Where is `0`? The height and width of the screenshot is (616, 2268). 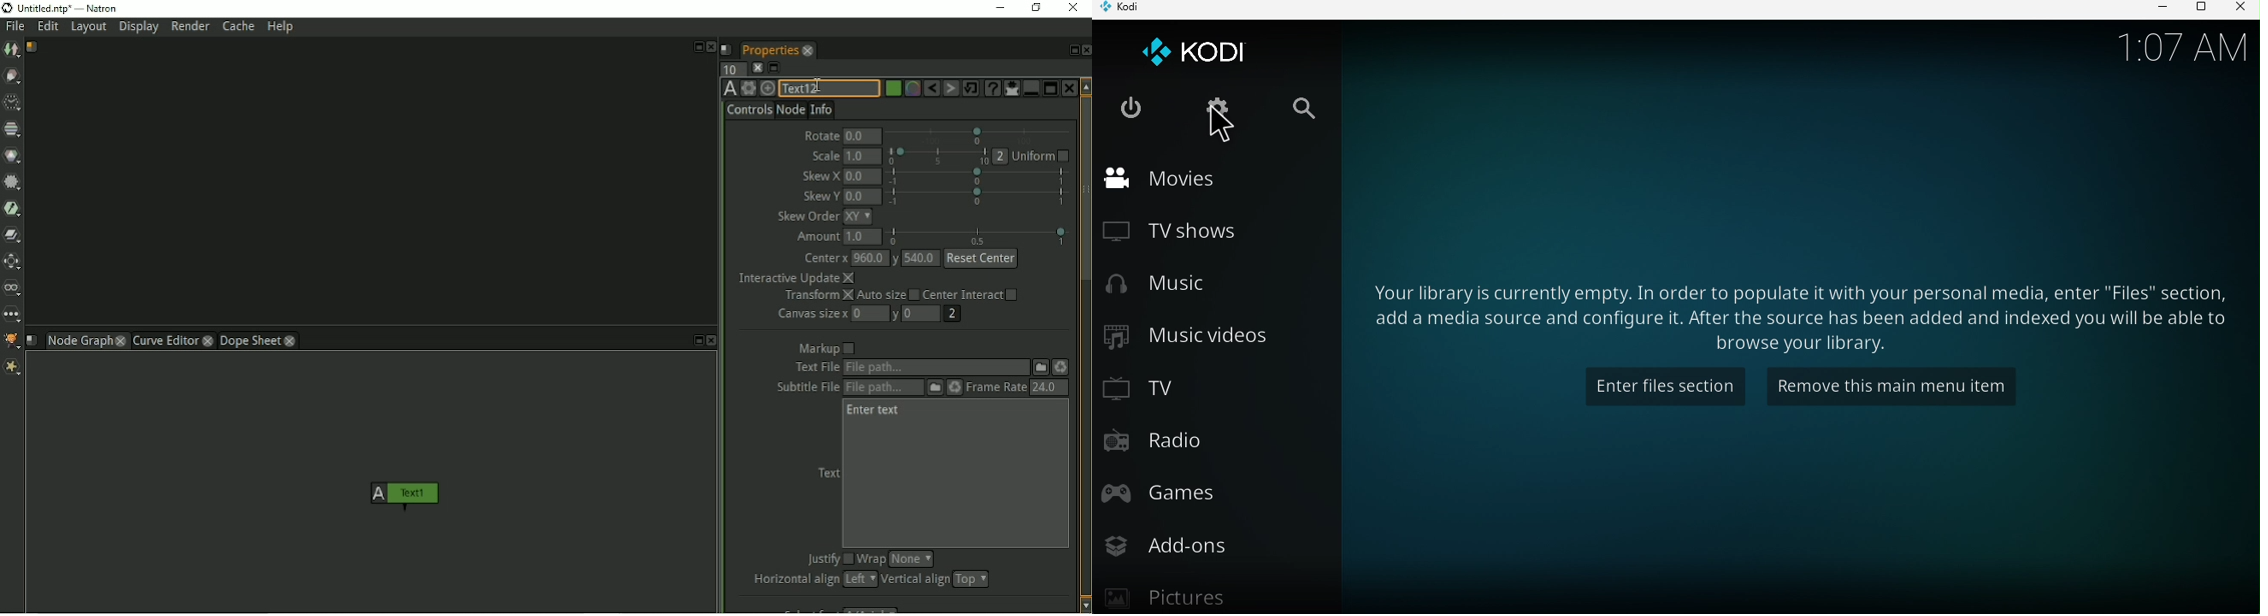
0 is located at coordinates (923, 314).